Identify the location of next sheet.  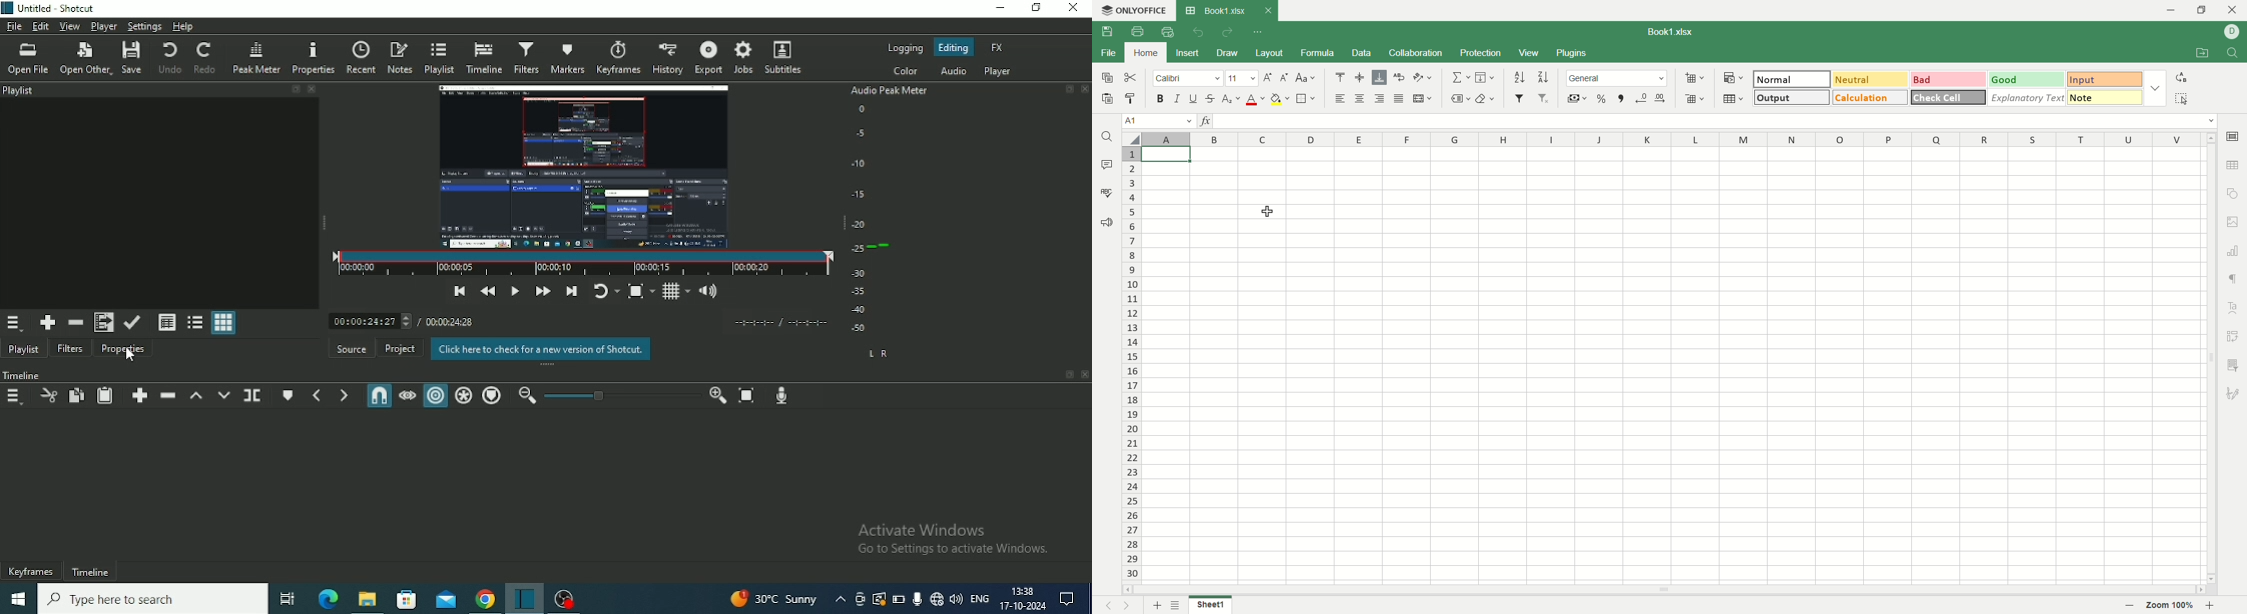
(1131, 606).